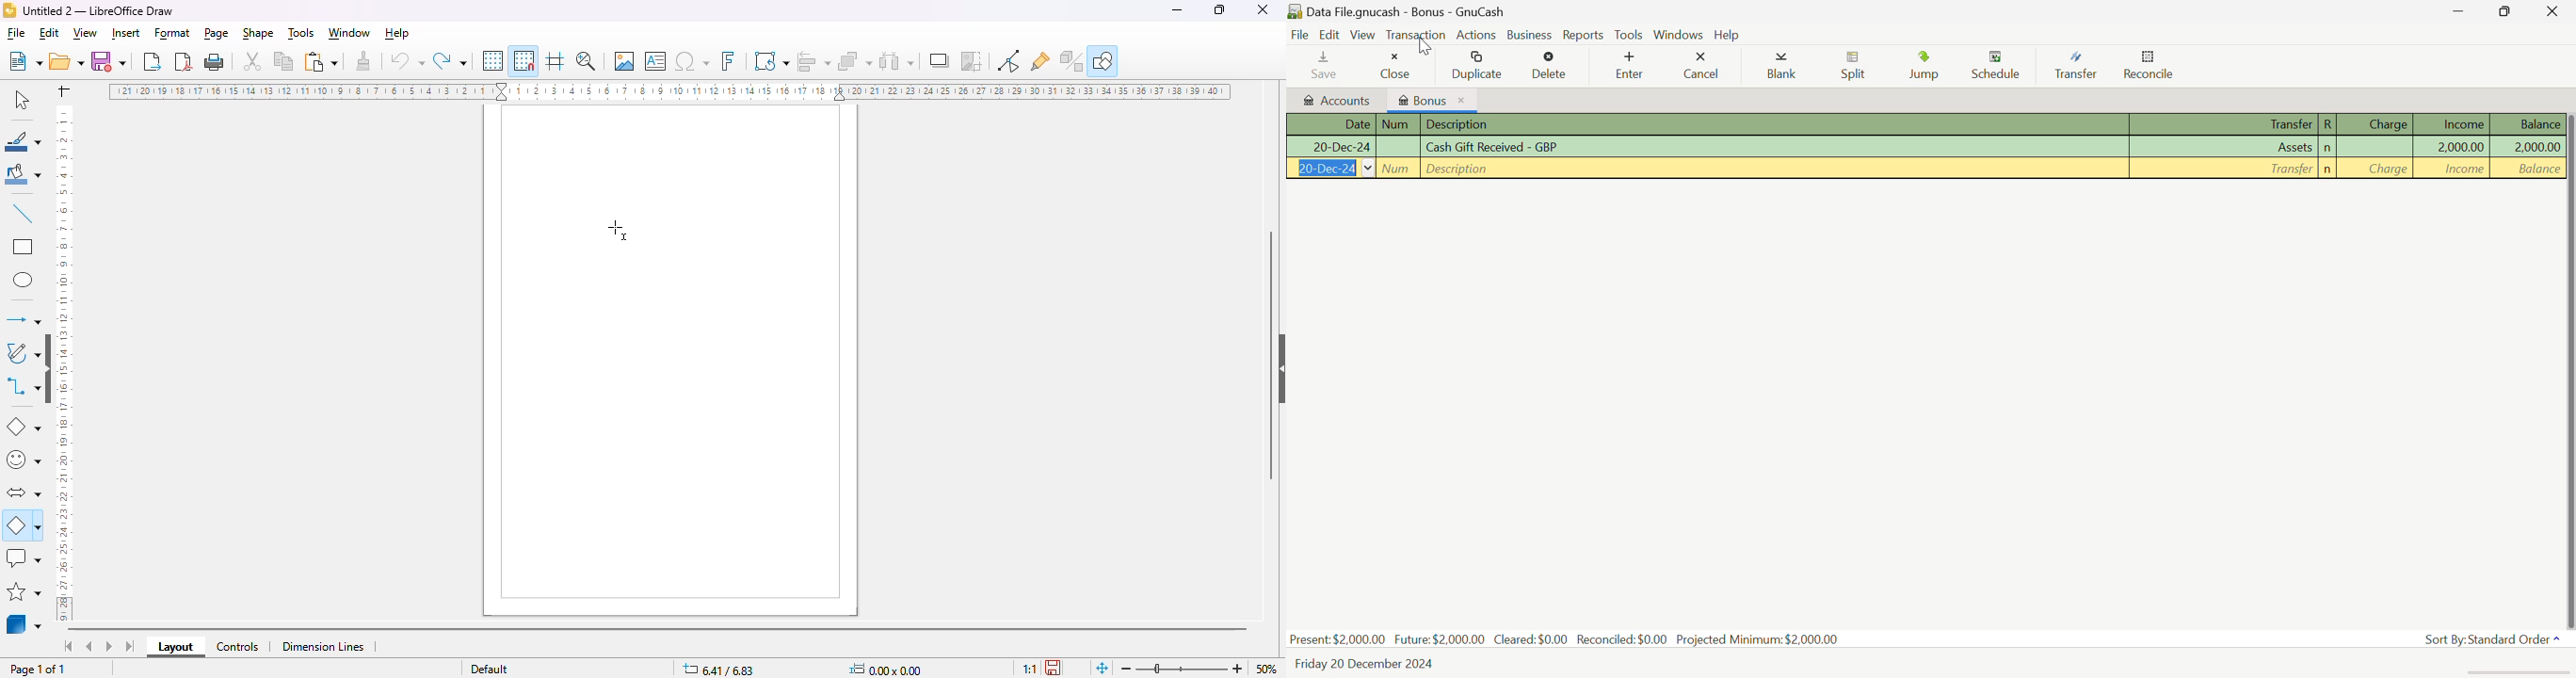  Describe the element at coordinates (284, 61) in the screenshot. I see `copy` at that location.